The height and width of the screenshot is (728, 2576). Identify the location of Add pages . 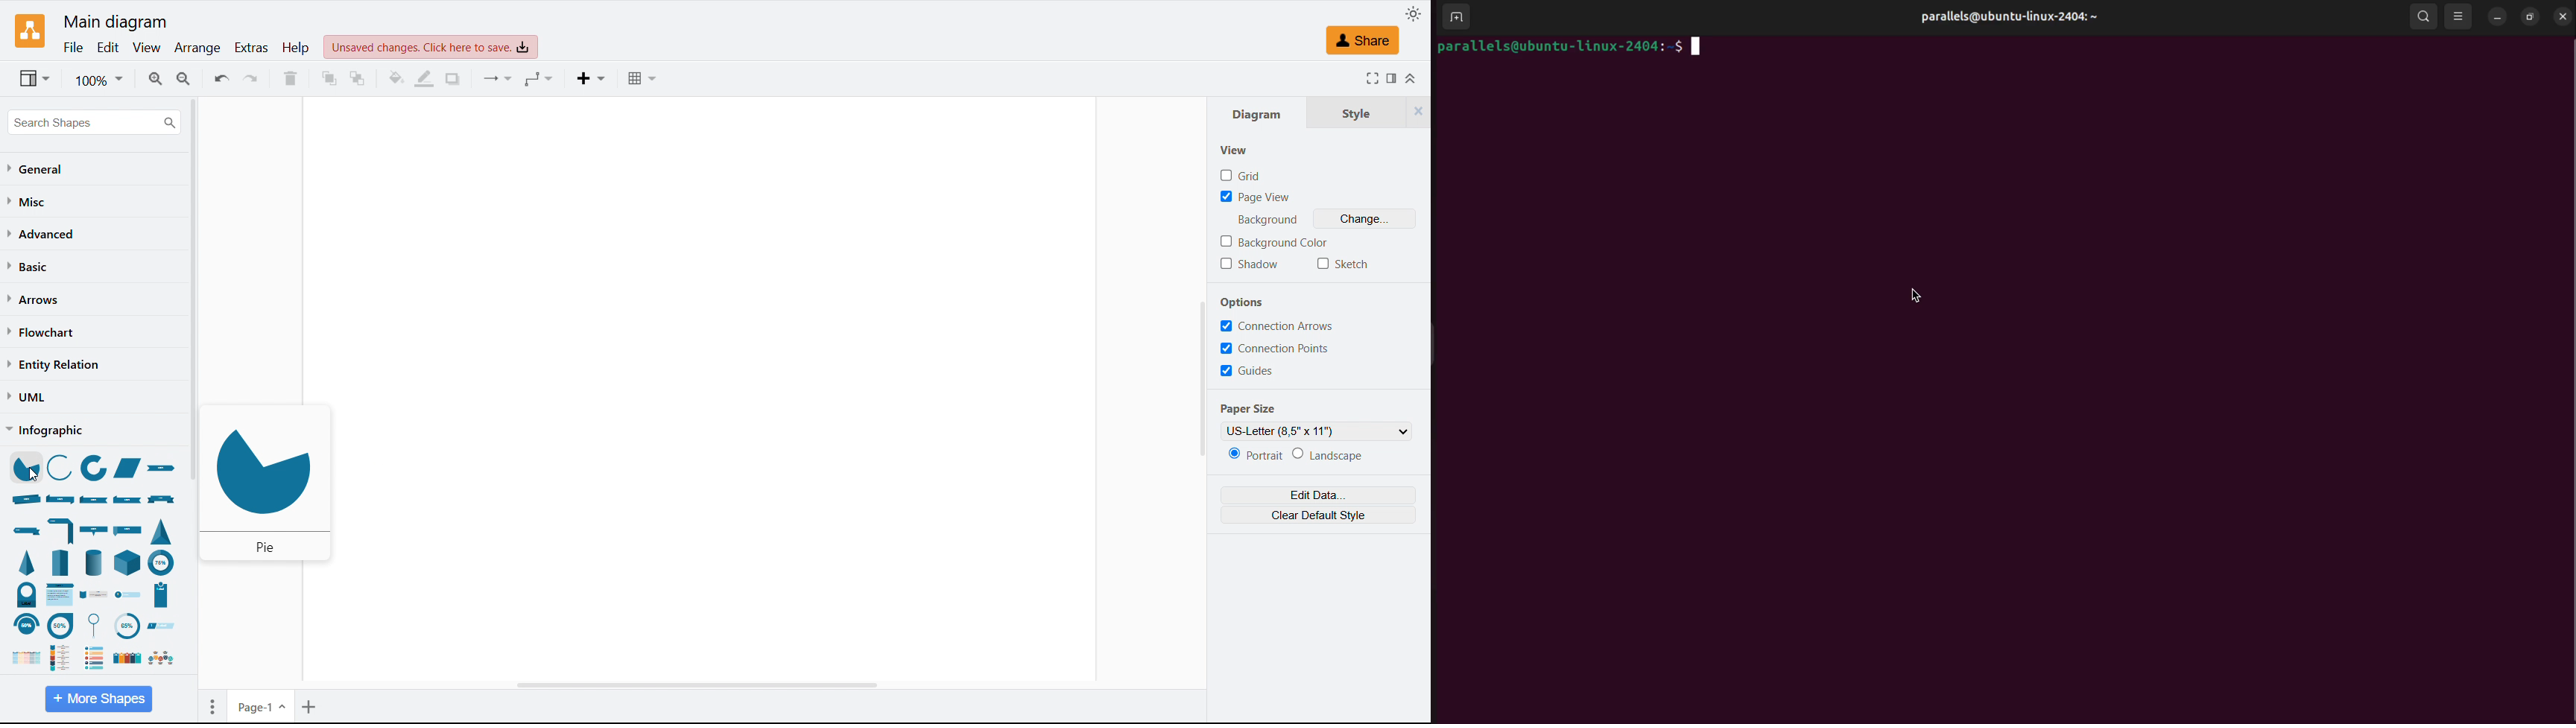
(310, 705).